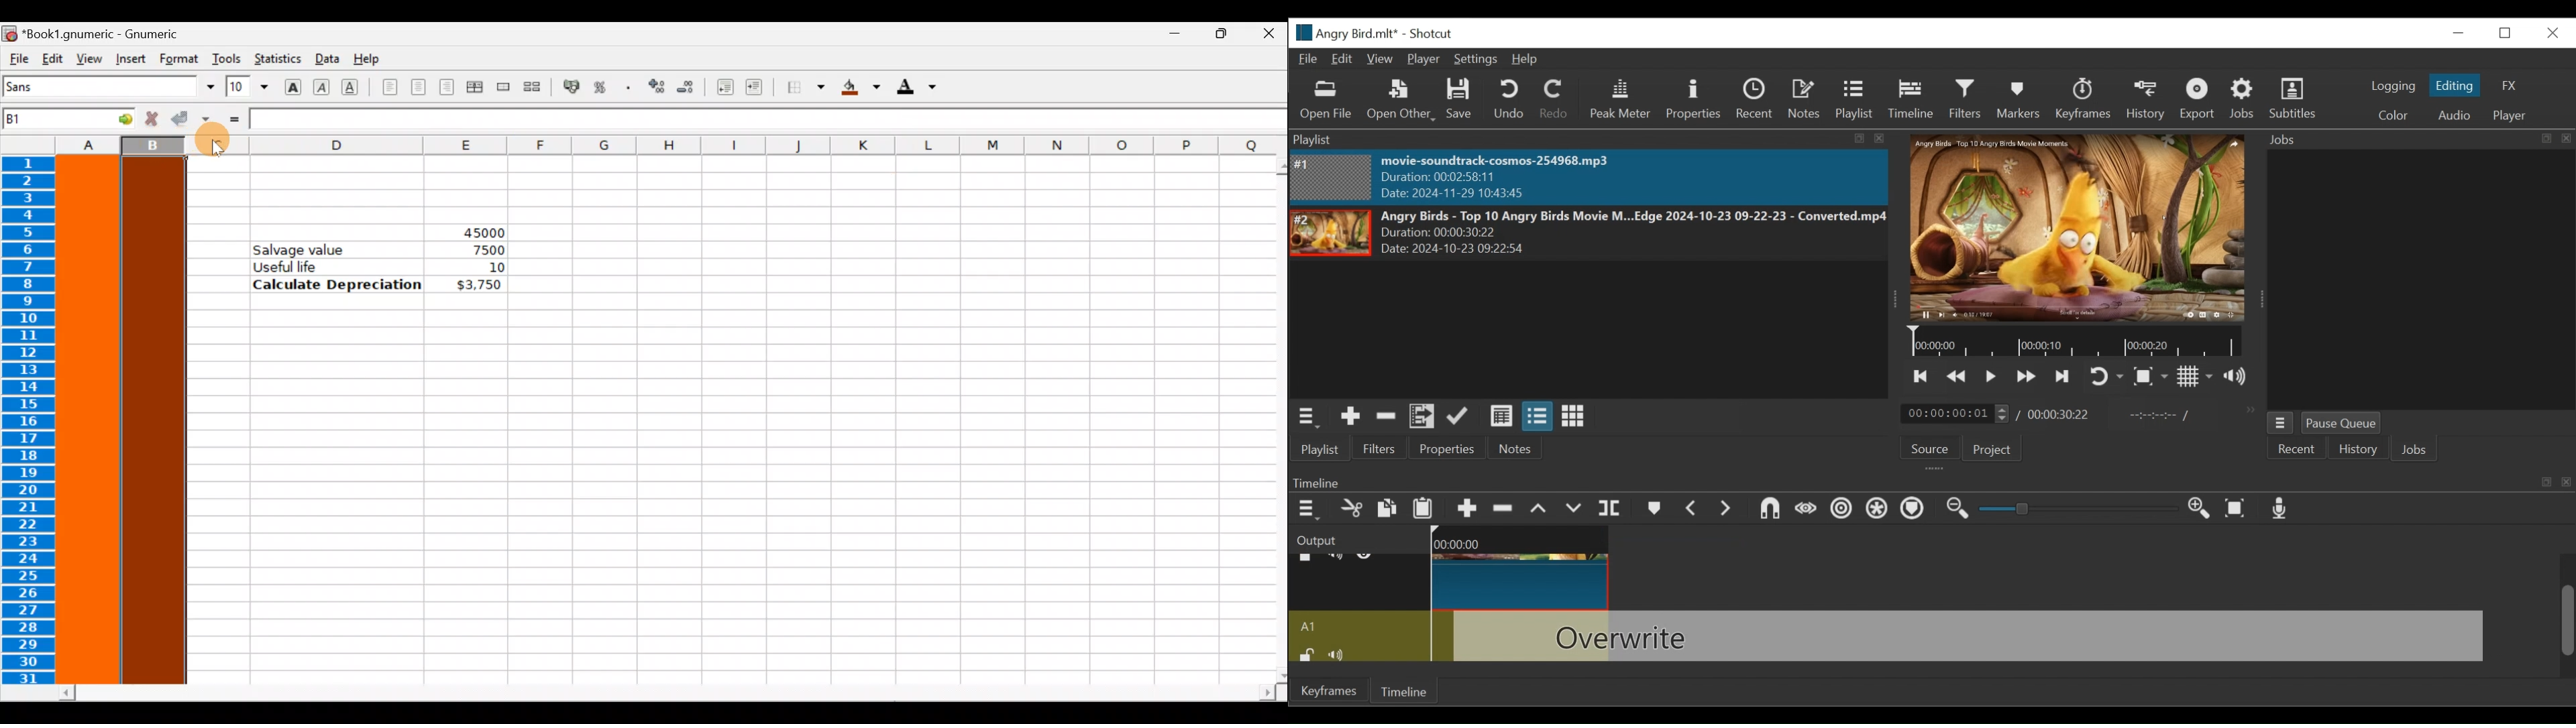 The image size is (2576, 728). Describe the element at coordinates (2459, 31) in the screenshot. I see `minimize` at that location.